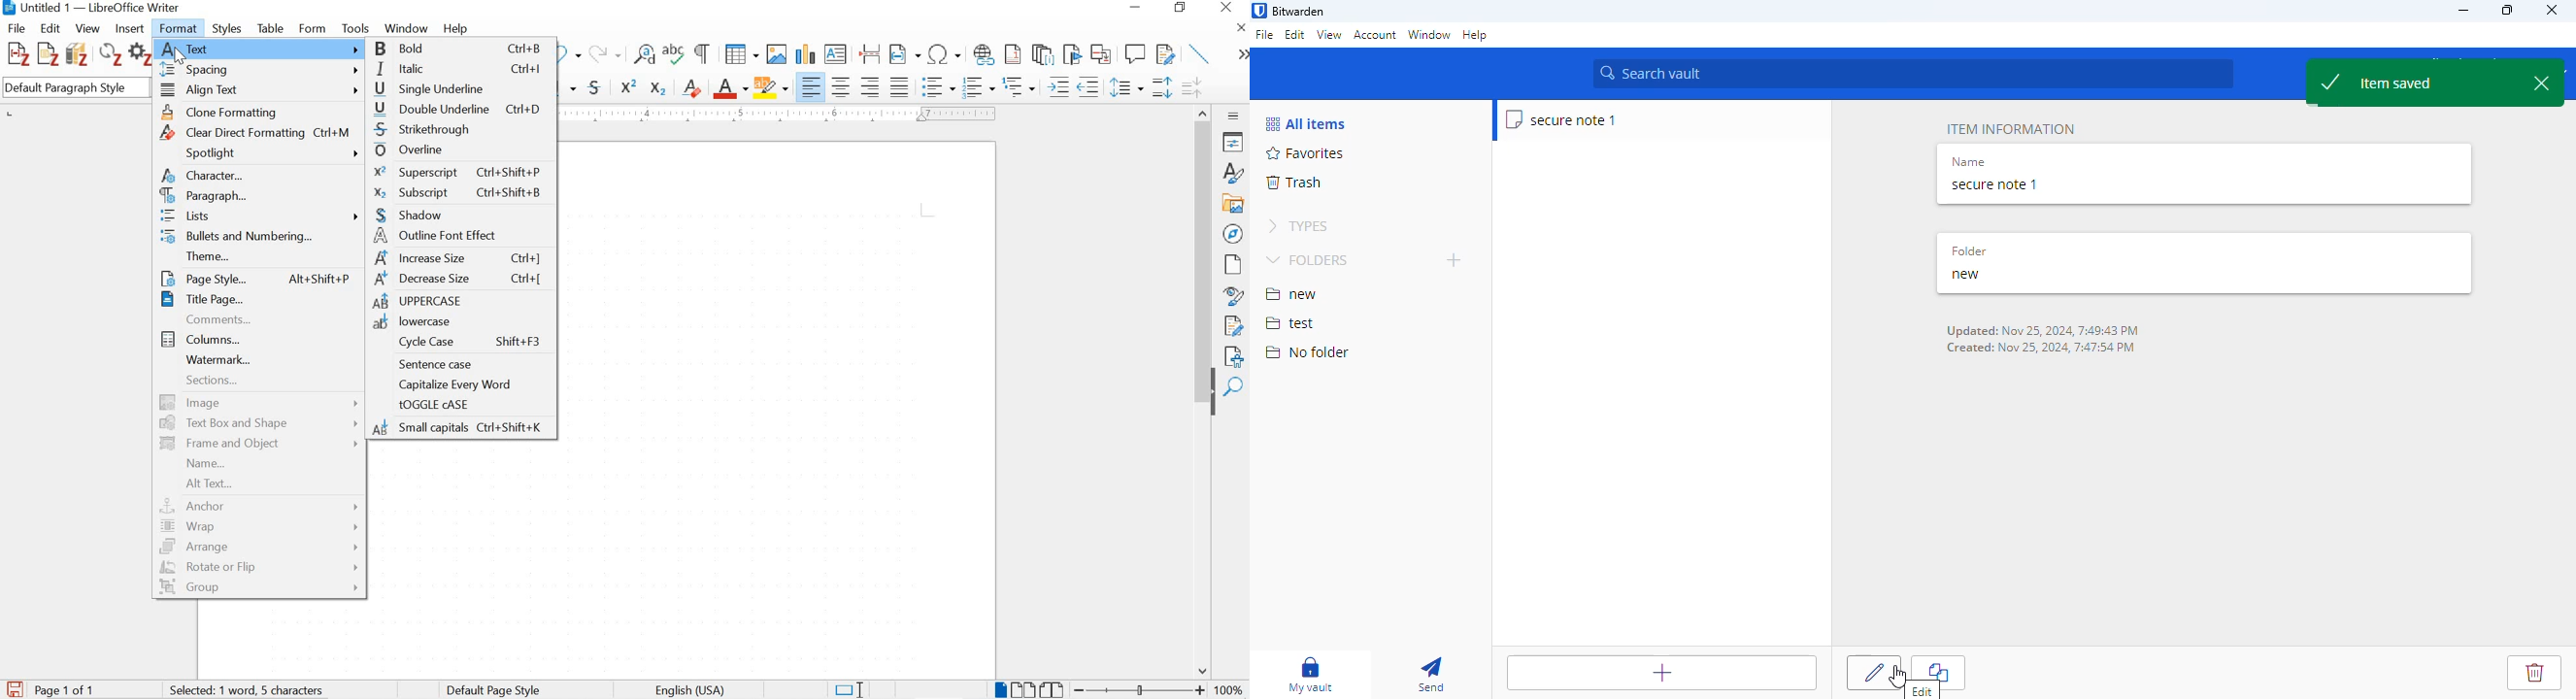  What do you see at coordinates (1023, 689) in the screenshot?
I see `multiple page view` at bounding box center [1023, 689].